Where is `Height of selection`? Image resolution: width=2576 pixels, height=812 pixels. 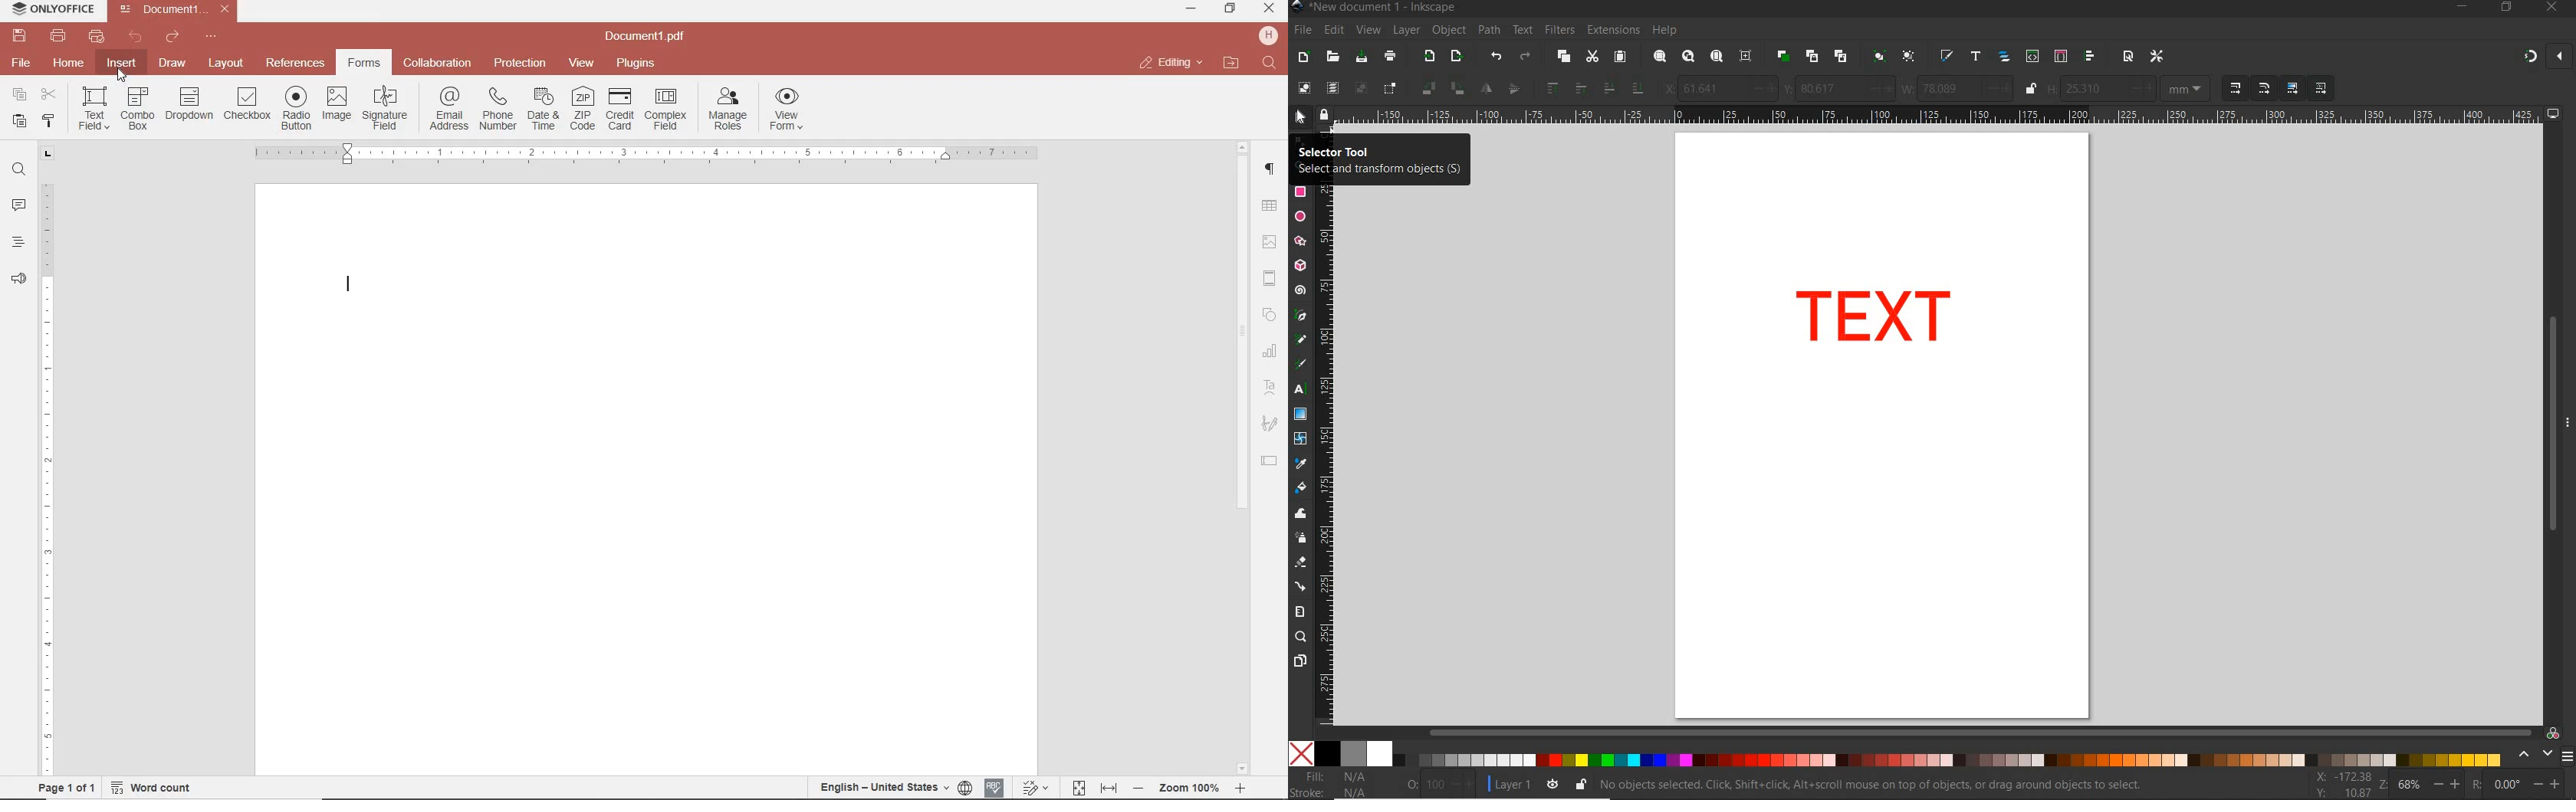
Height of selection is located at coordinates (2101, 88).